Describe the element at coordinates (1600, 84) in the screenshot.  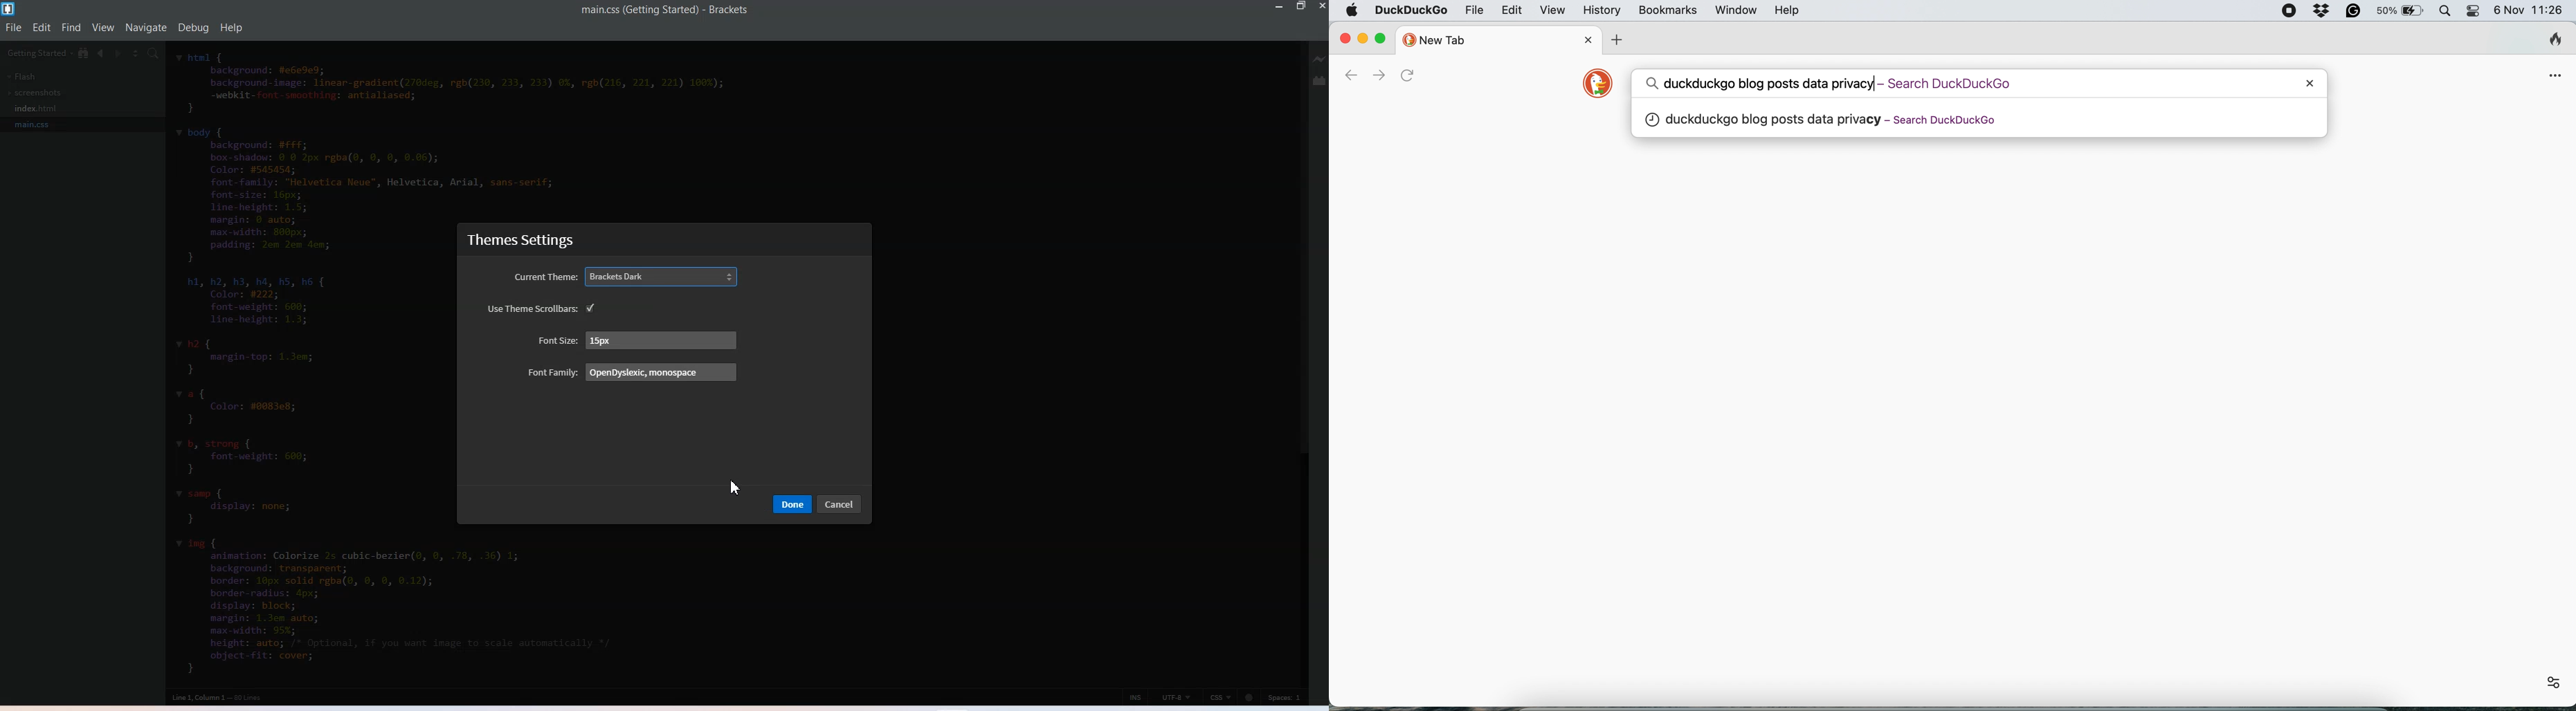
I see `duckduckgo logo` at that location.